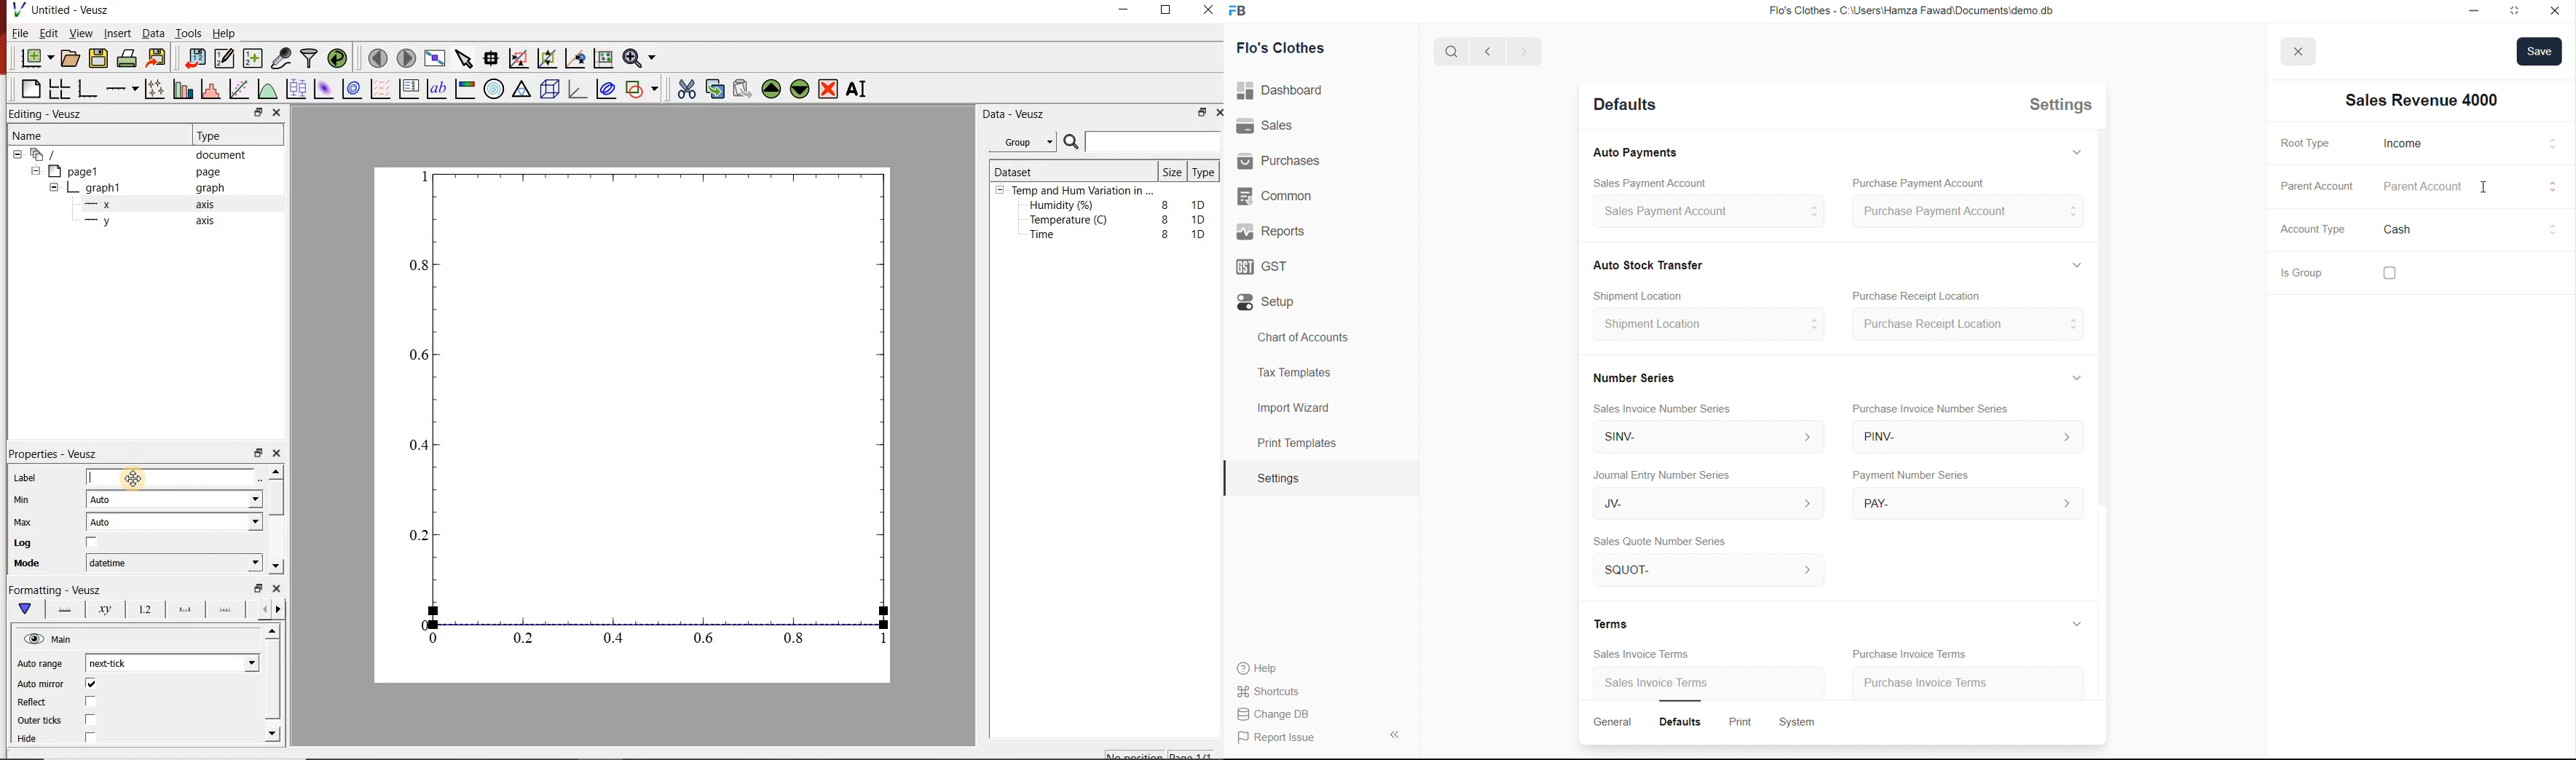 This screenshot has width=2576, height=784. Describe the element at coordinates (1913, 183) in the screenshot. I see `Purchase Payment Account` at that location.